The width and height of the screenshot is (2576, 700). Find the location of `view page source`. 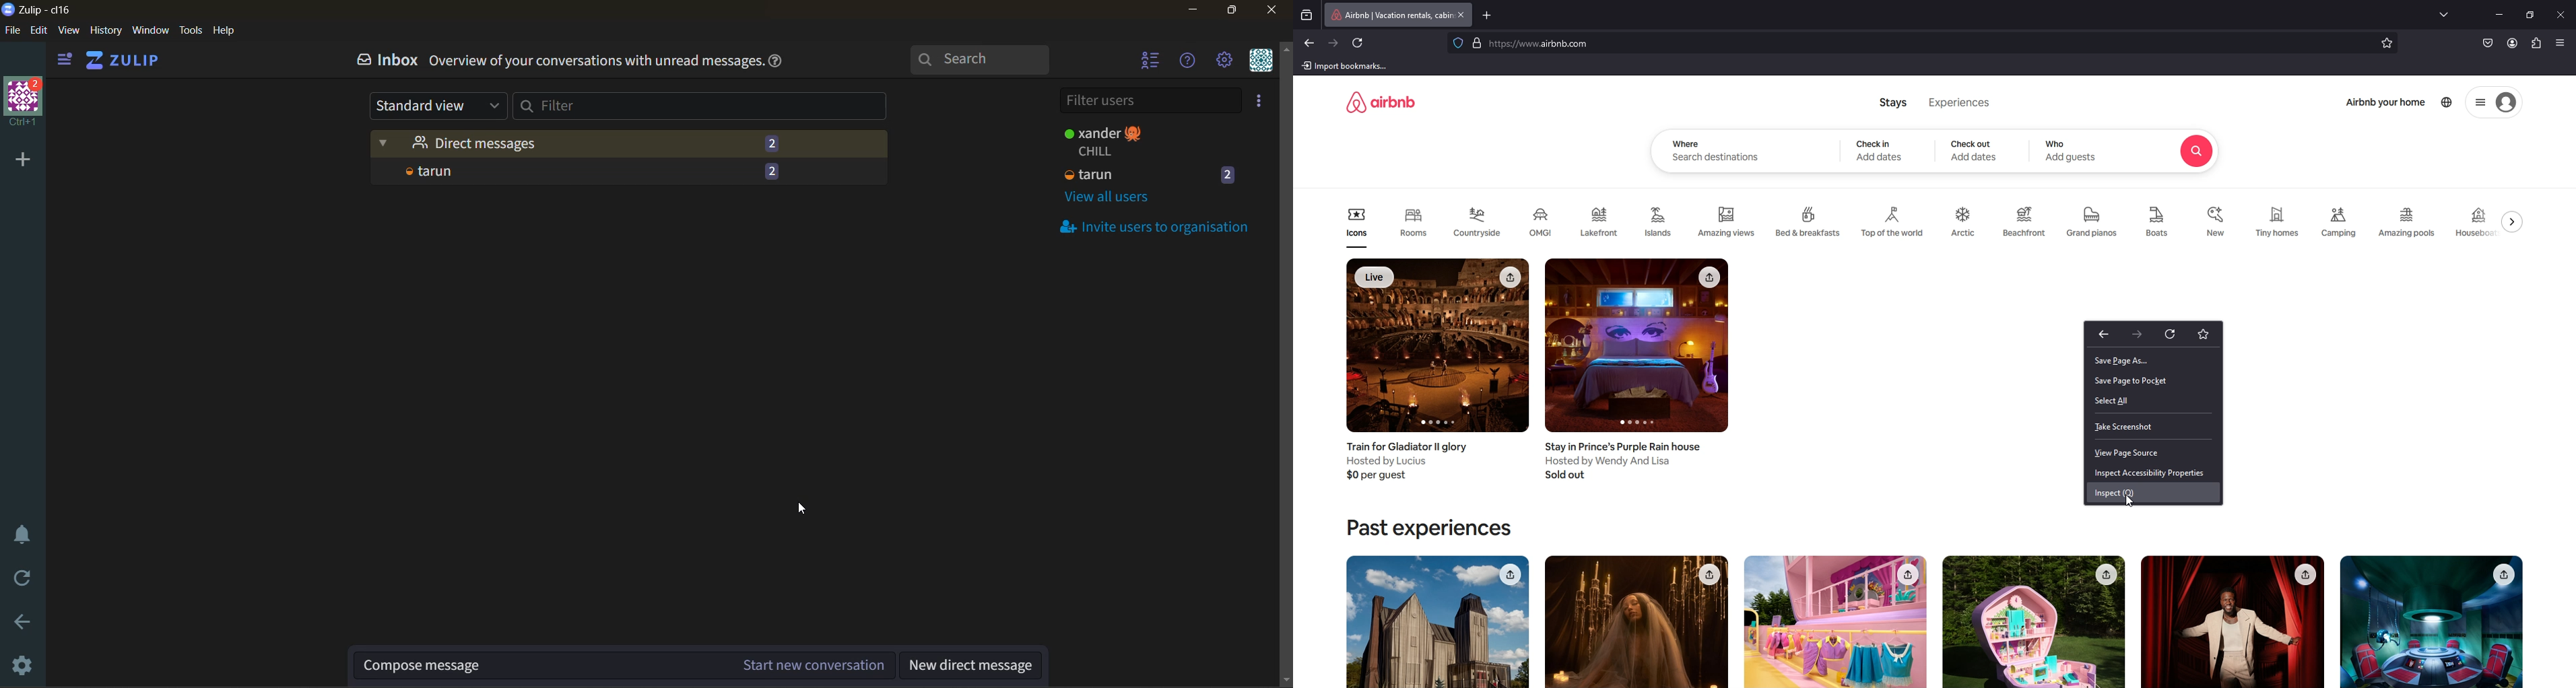

view page source is located at coordinates (2153, 454).